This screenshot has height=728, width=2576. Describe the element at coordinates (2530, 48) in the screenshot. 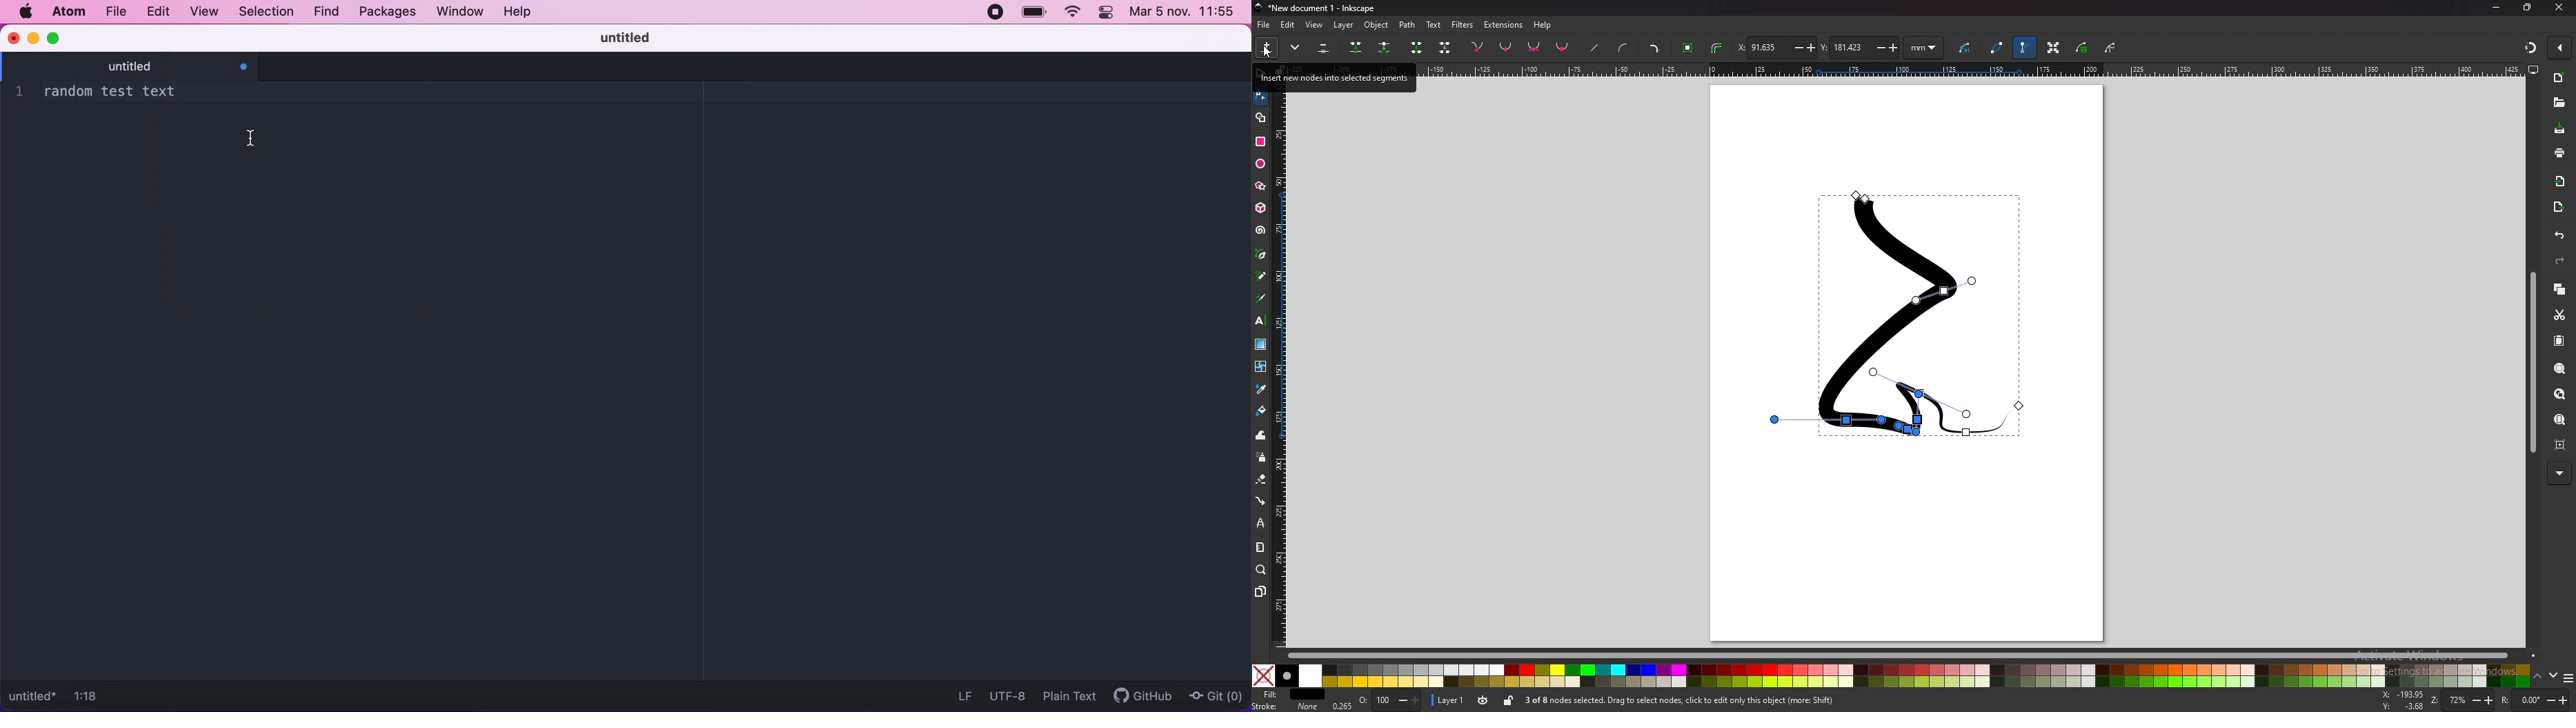

I see `snapper` at that location.